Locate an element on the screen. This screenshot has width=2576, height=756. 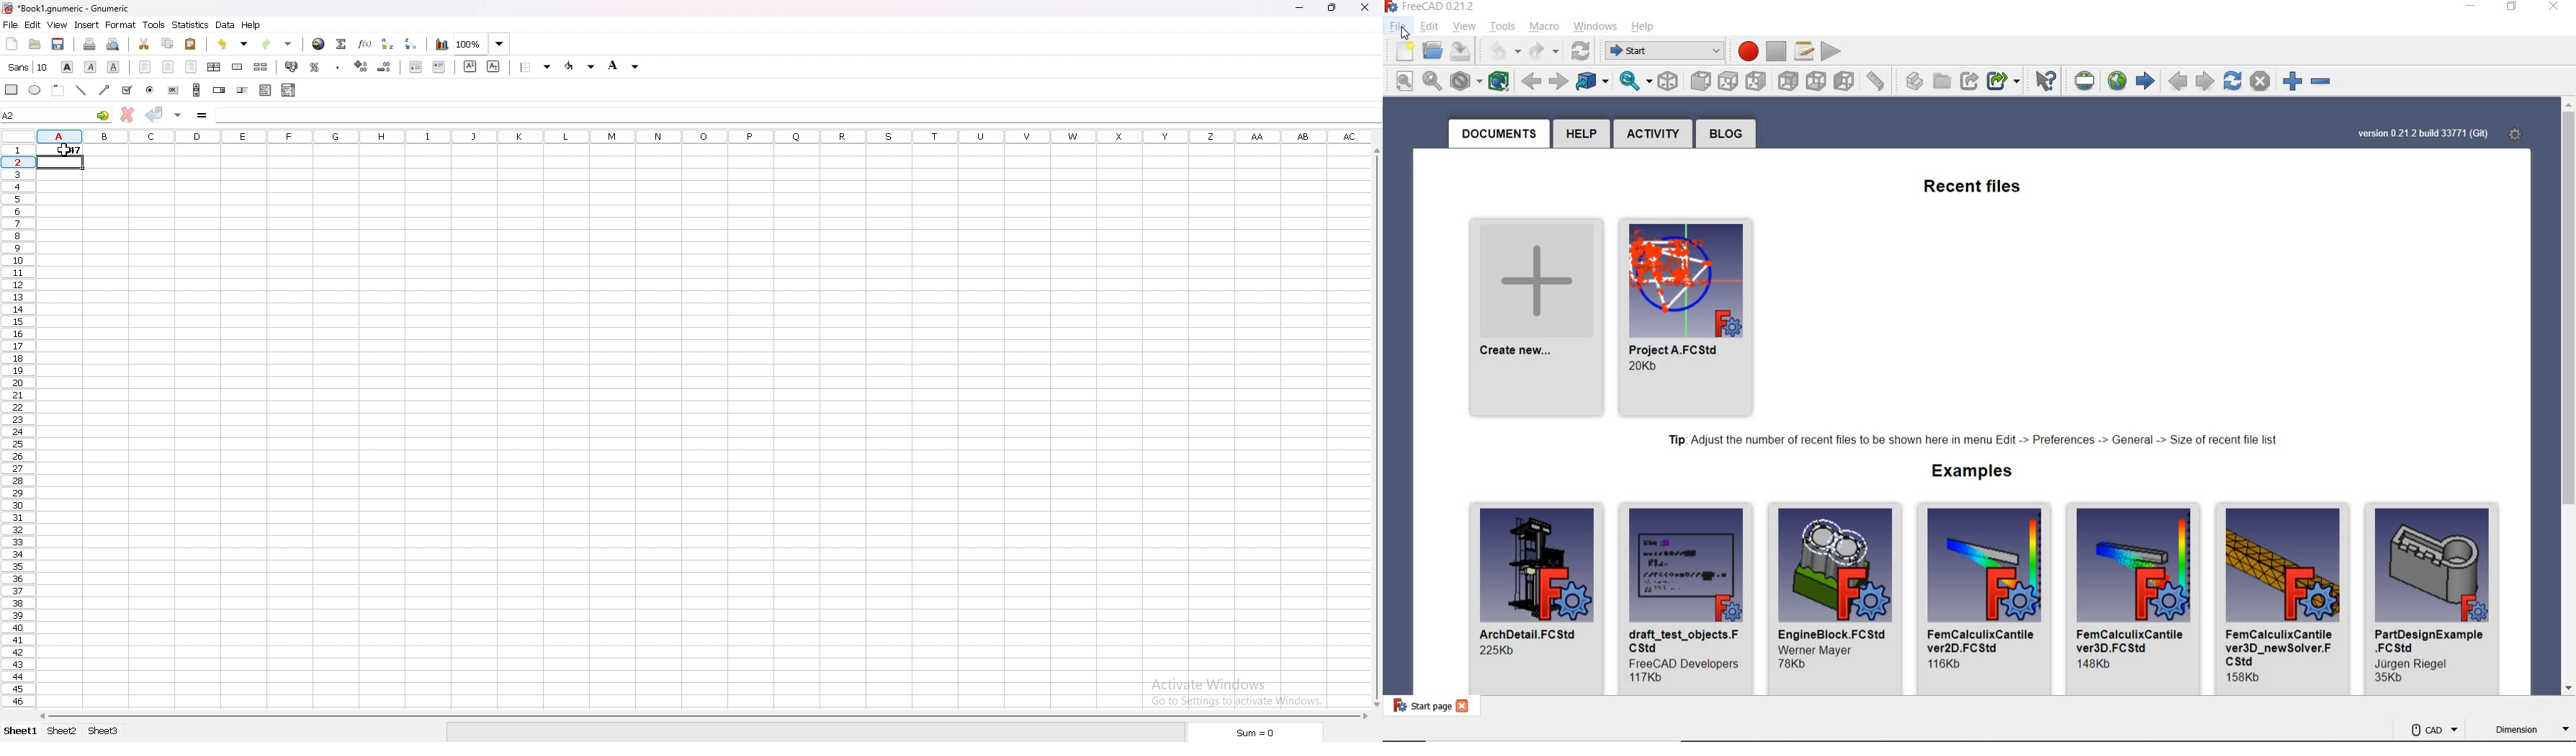
decrease indent is located at coordinates (416, 66).